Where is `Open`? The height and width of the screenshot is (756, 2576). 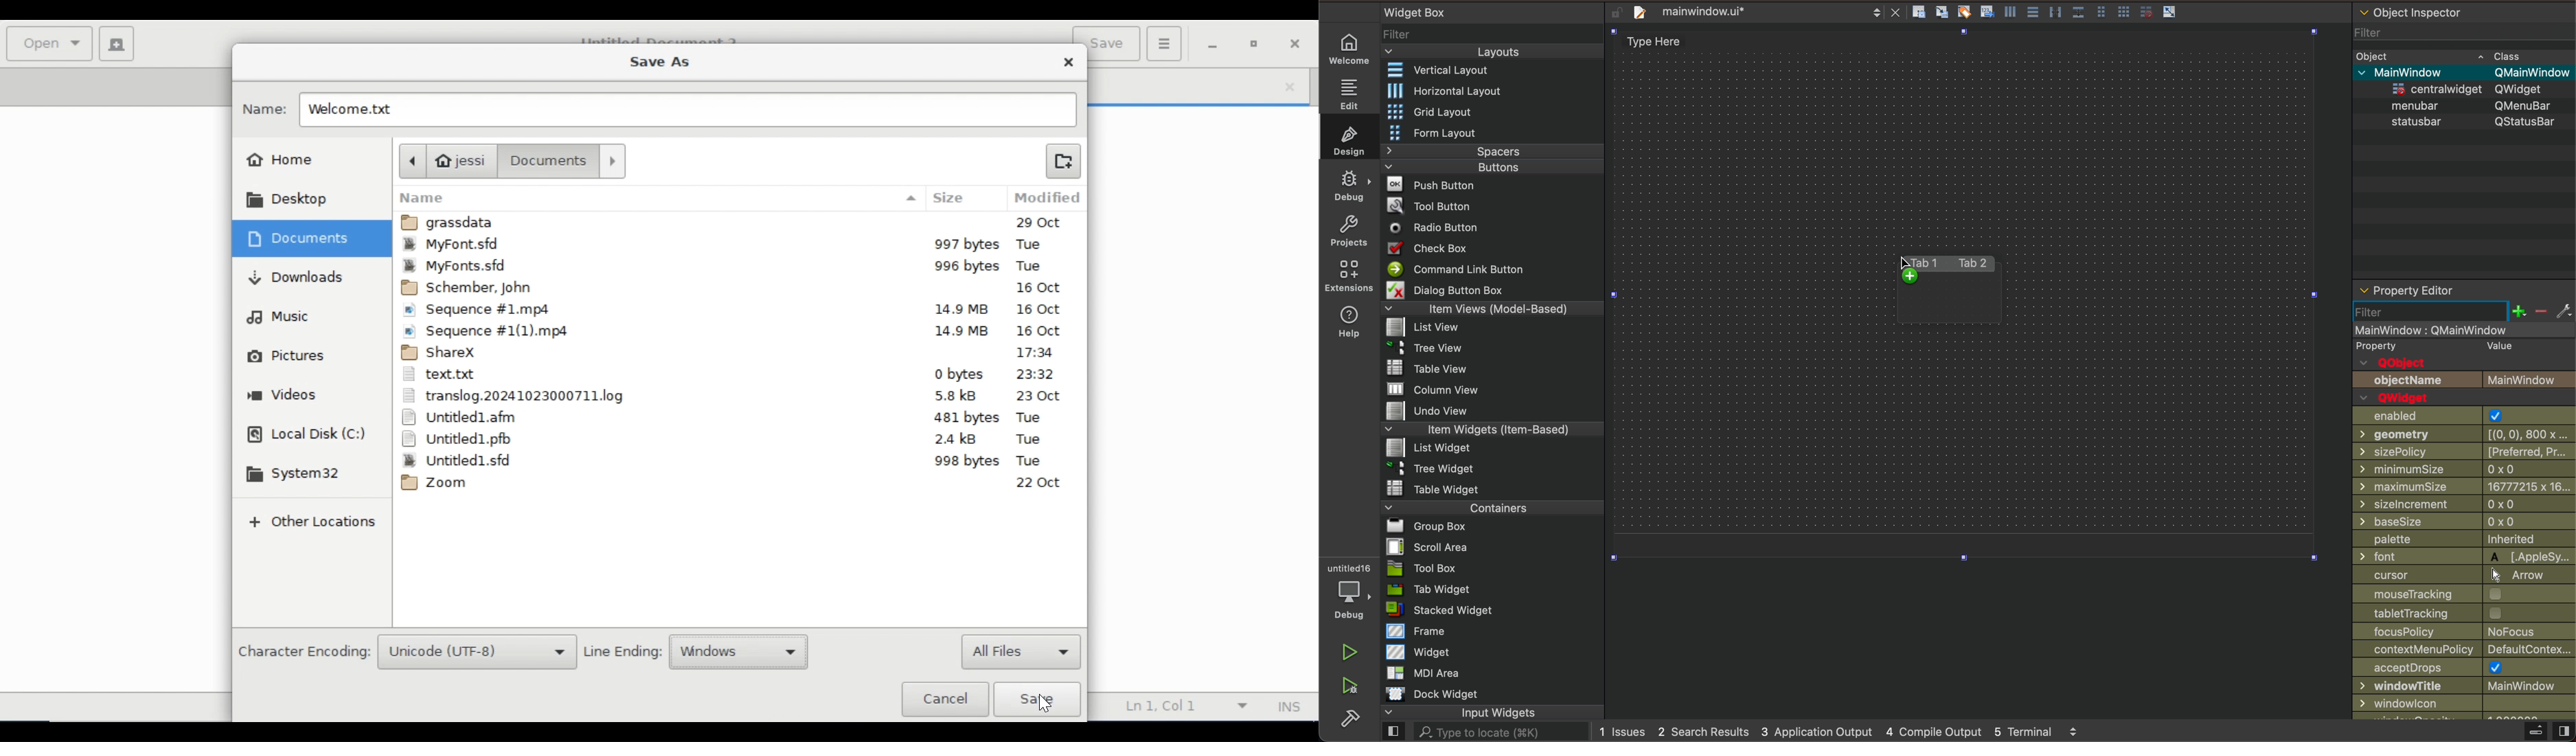
Open is located at coordinates (50, 44).